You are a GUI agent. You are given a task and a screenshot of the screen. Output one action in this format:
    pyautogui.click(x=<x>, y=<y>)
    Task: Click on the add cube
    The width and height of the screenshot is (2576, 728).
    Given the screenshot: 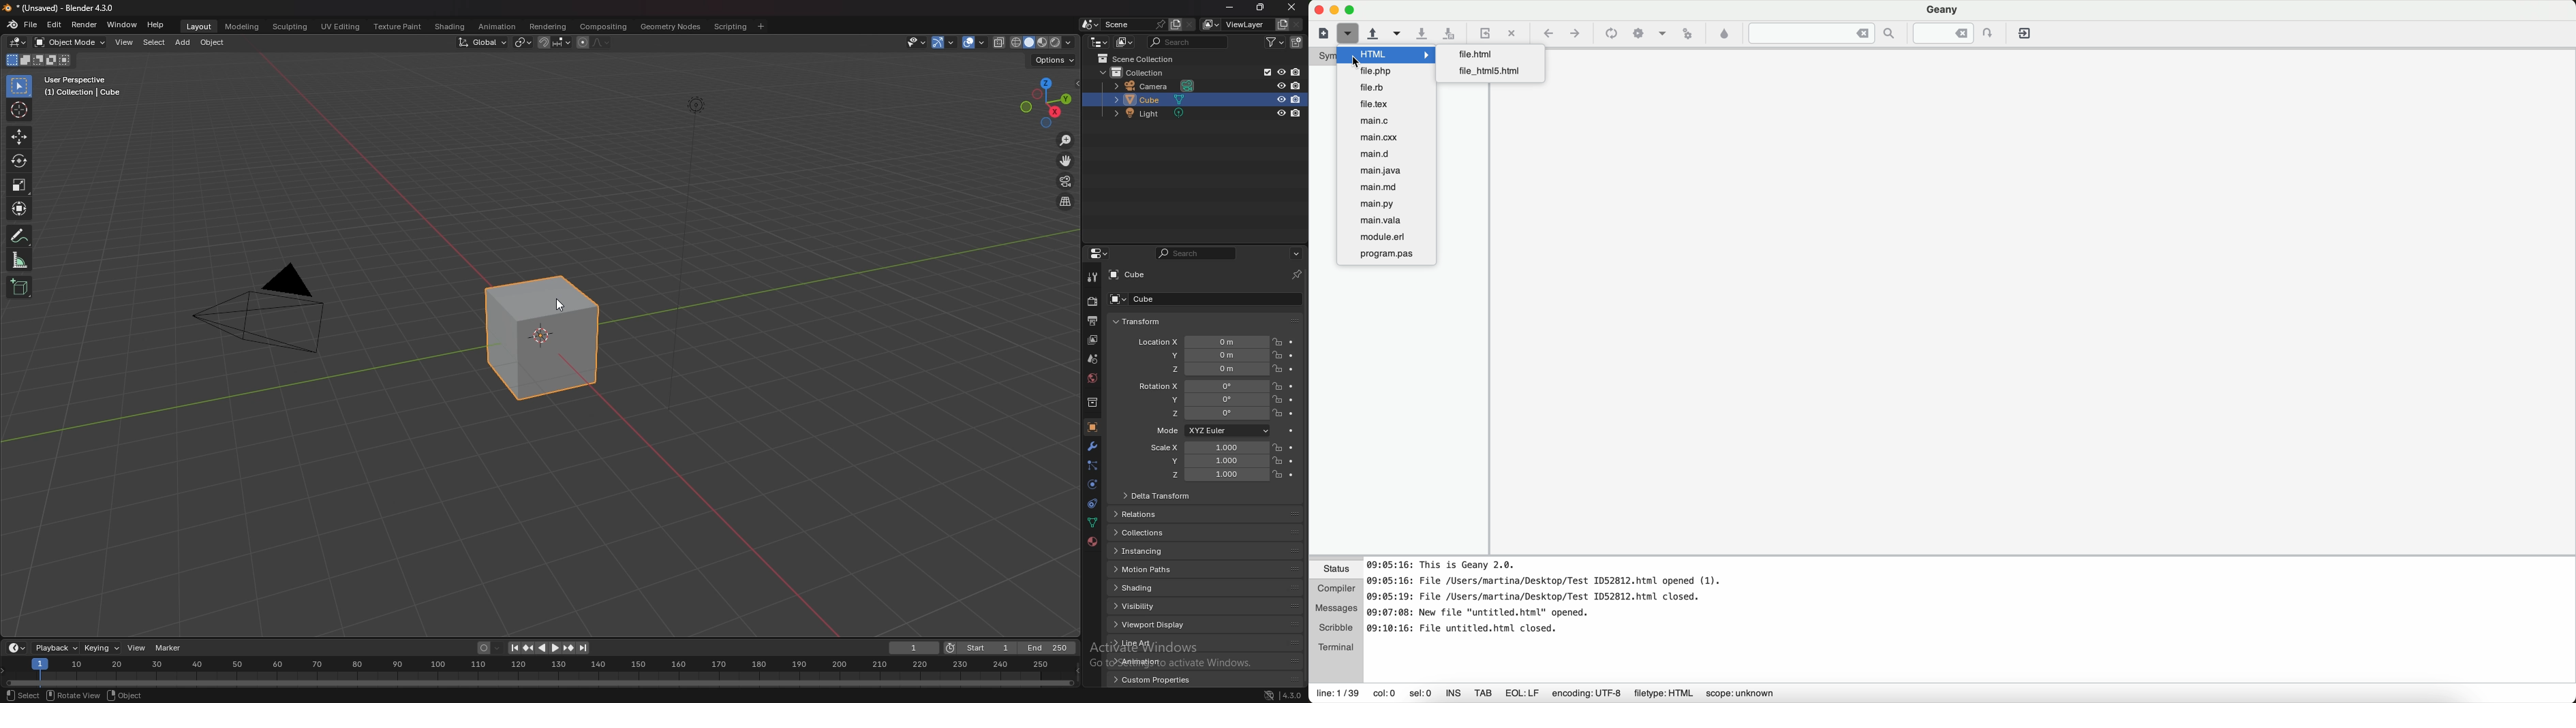 What is the action you would take?
    pyautogui.click(x=19, y=286)
    